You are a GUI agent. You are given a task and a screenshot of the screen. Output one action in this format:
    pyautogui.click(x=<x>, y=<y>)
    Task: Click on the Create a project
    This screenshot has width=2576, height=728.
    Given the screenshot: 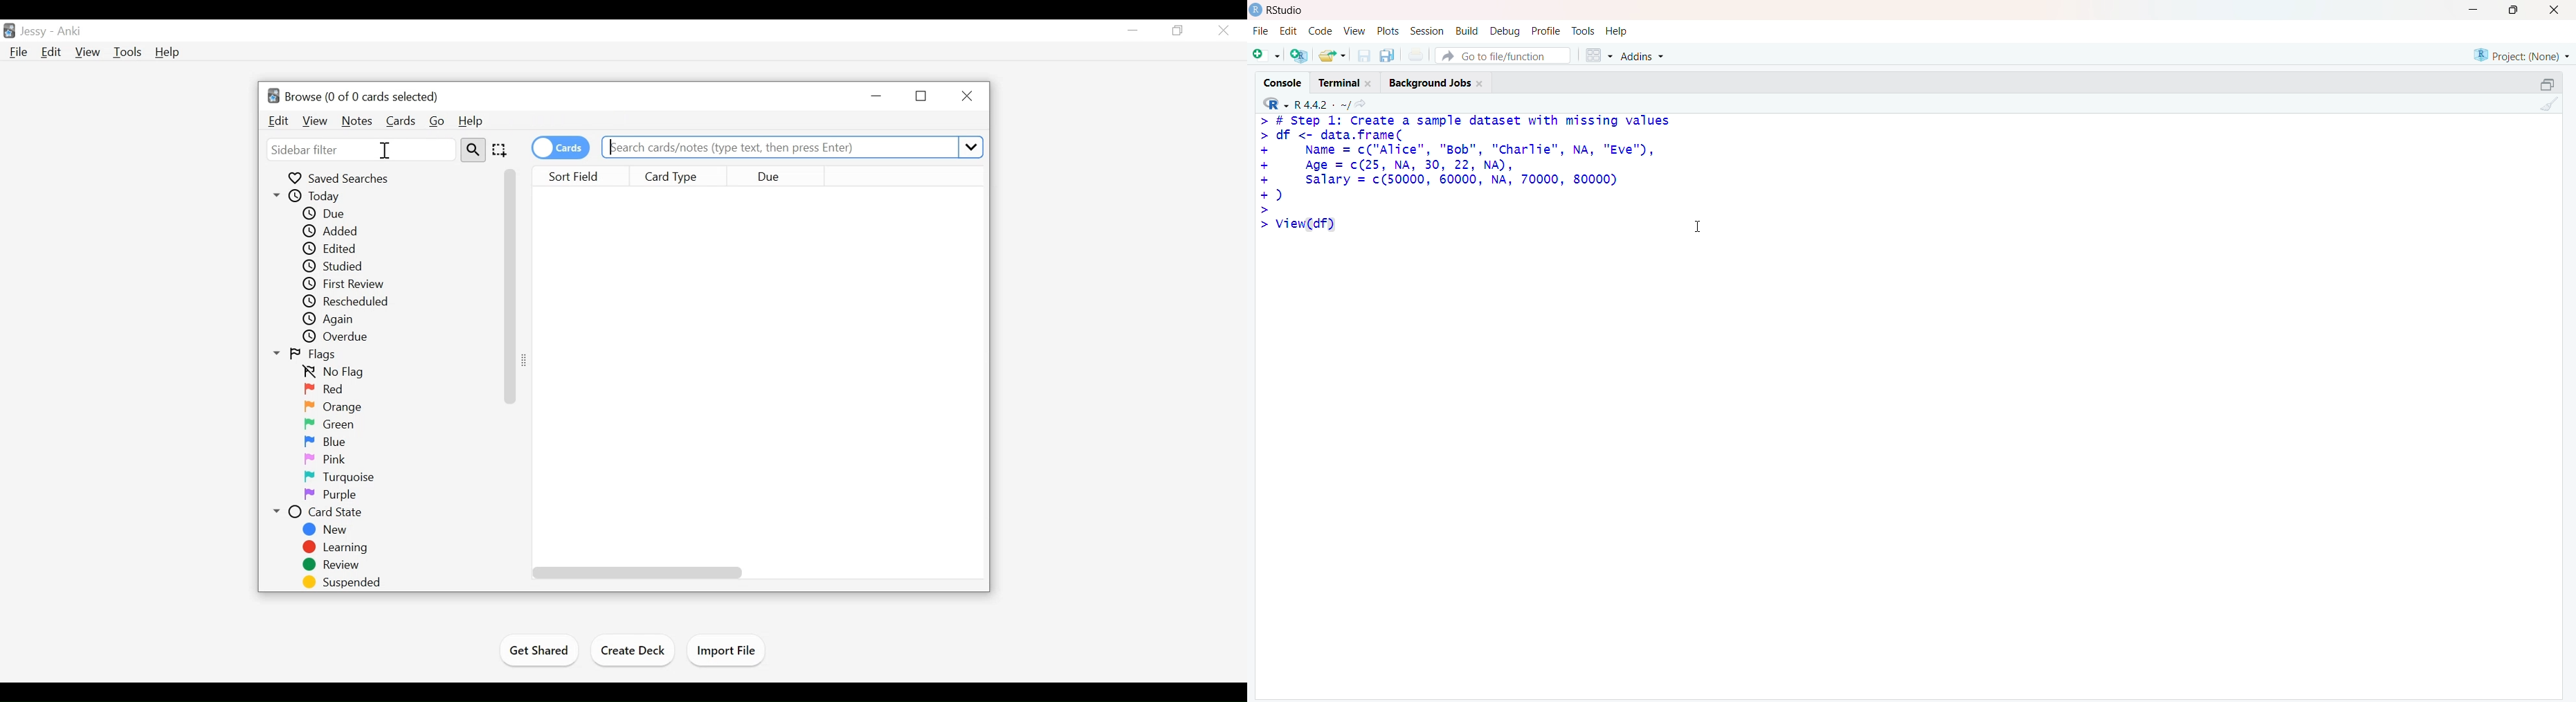 What is the action you would take?
    pyautogui.click(x=1297, y=55)
    